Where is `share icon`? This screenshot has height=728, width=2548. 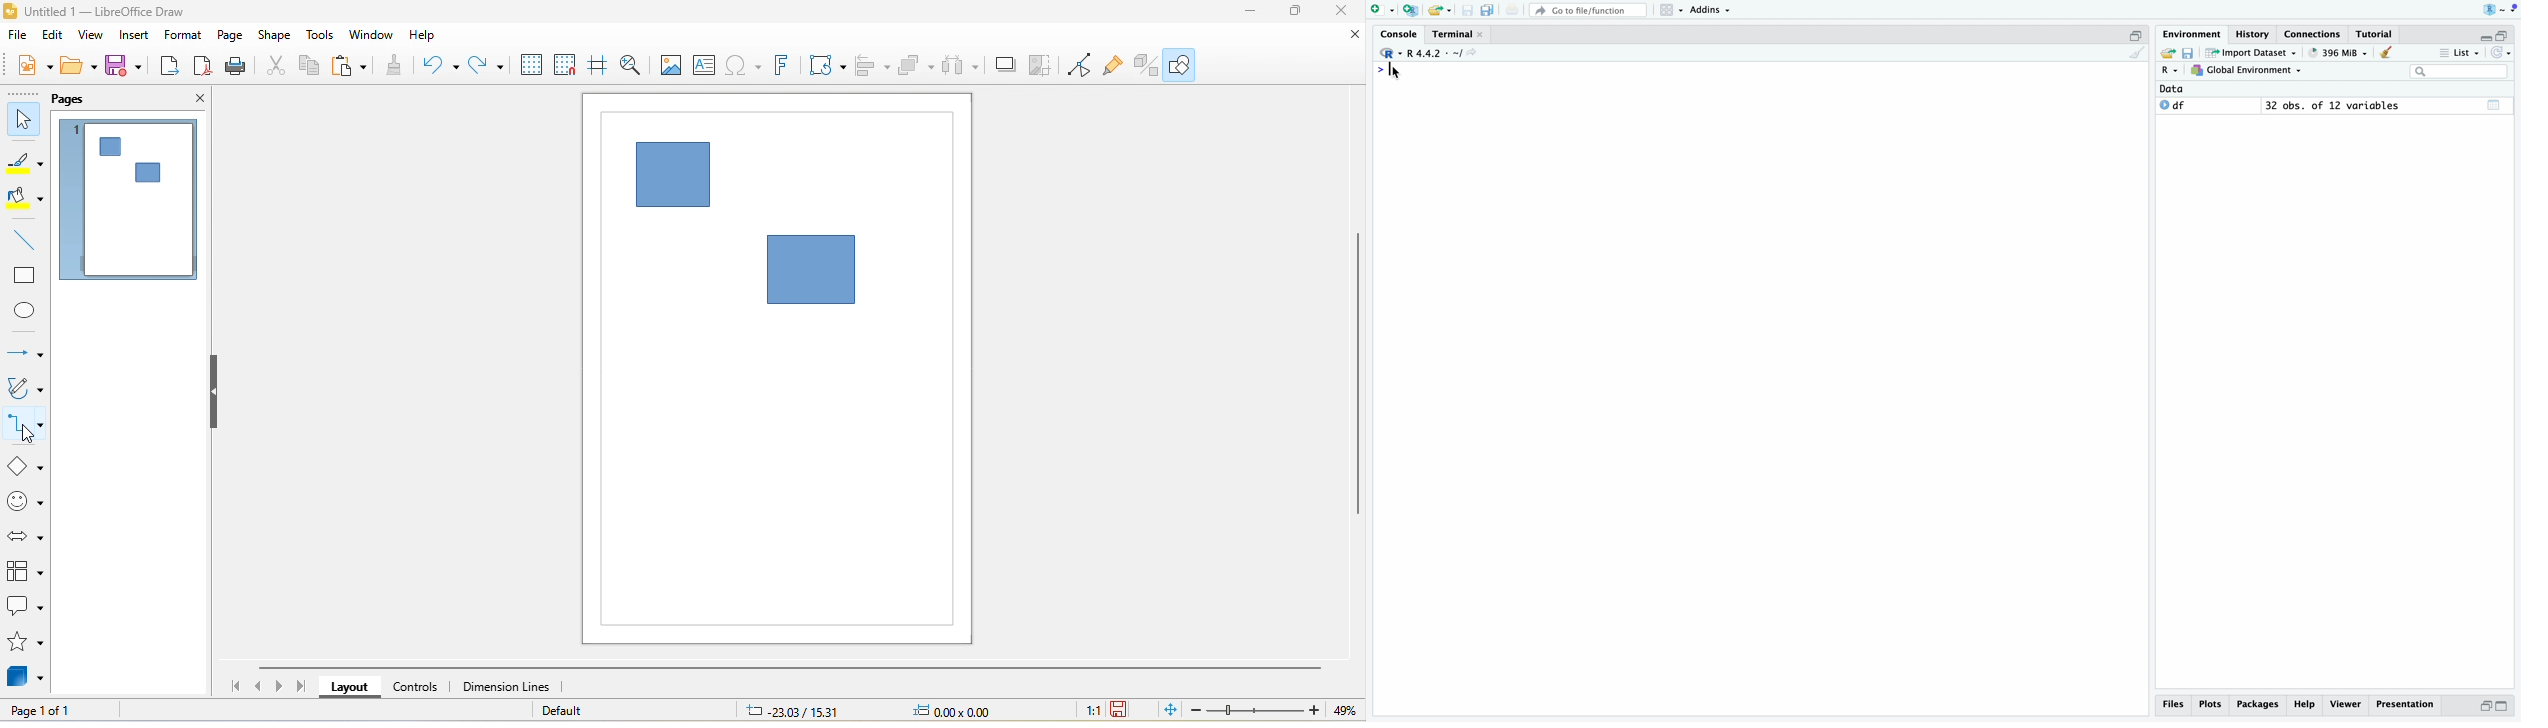
share icon is located at coordinates (1472, 53).